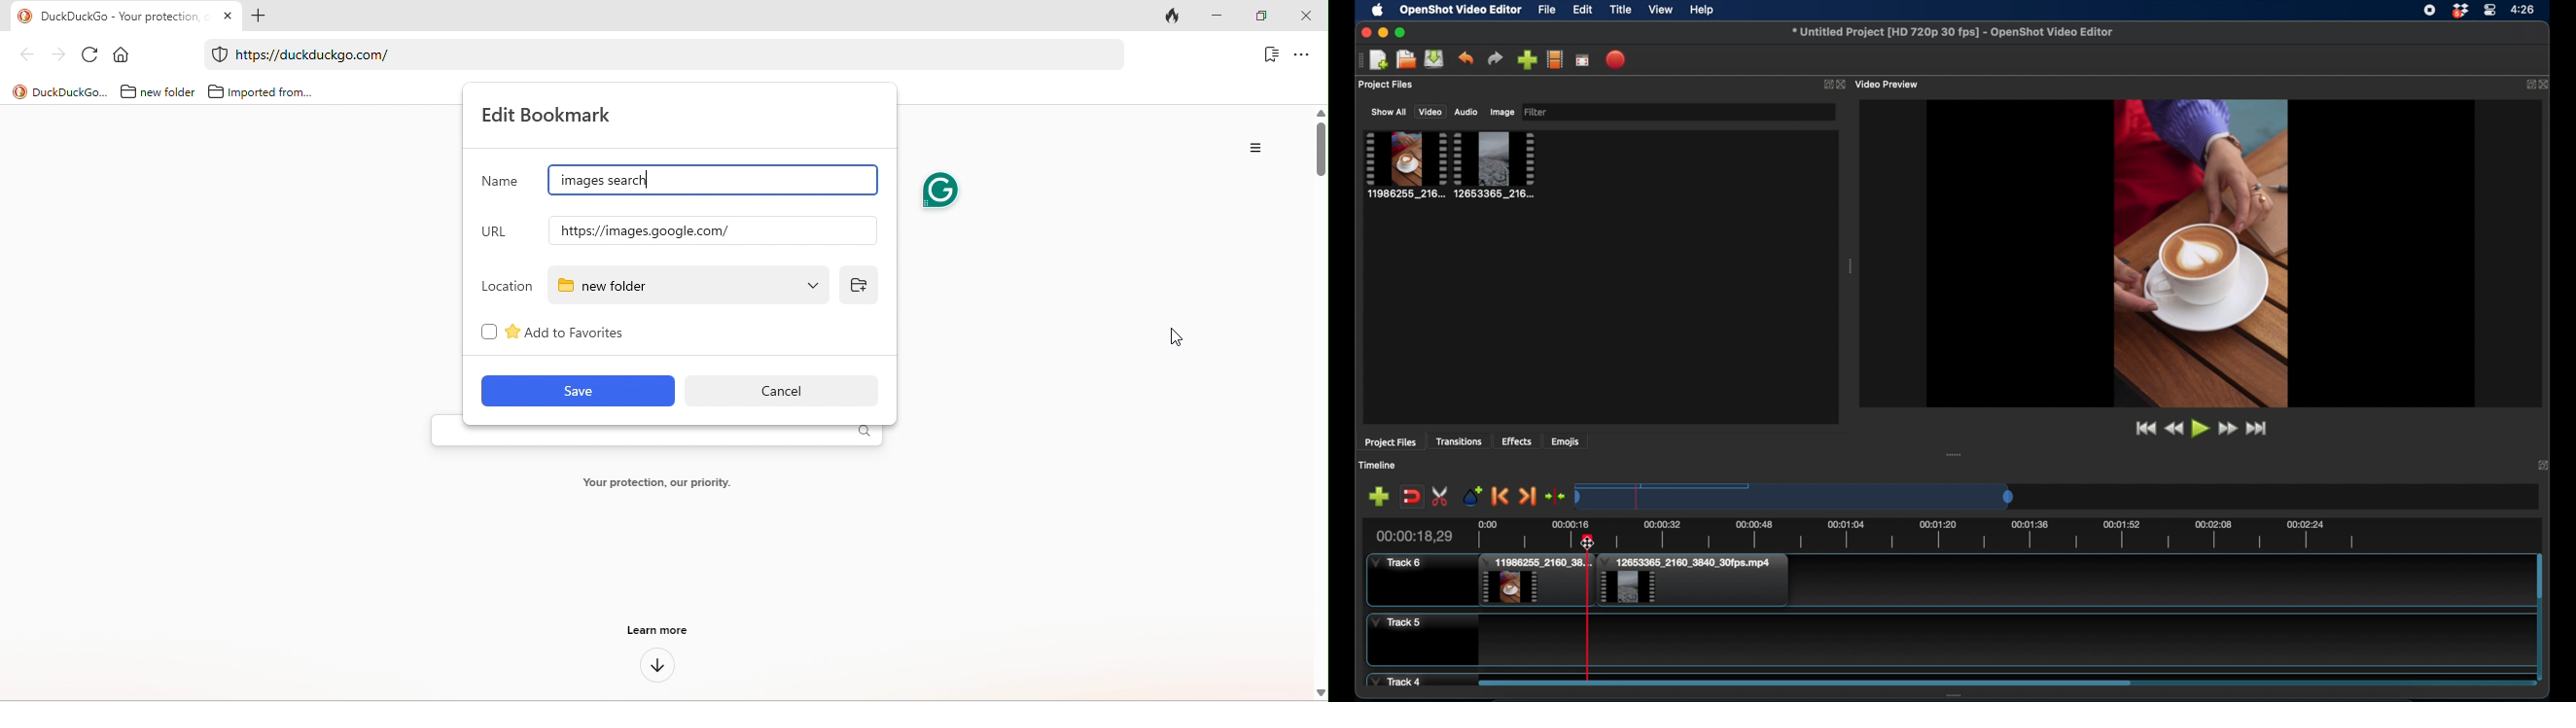  What do you see at coordinates (1253, 151) in the screenshot?
I see `option` at bounding box center [1253, 151].